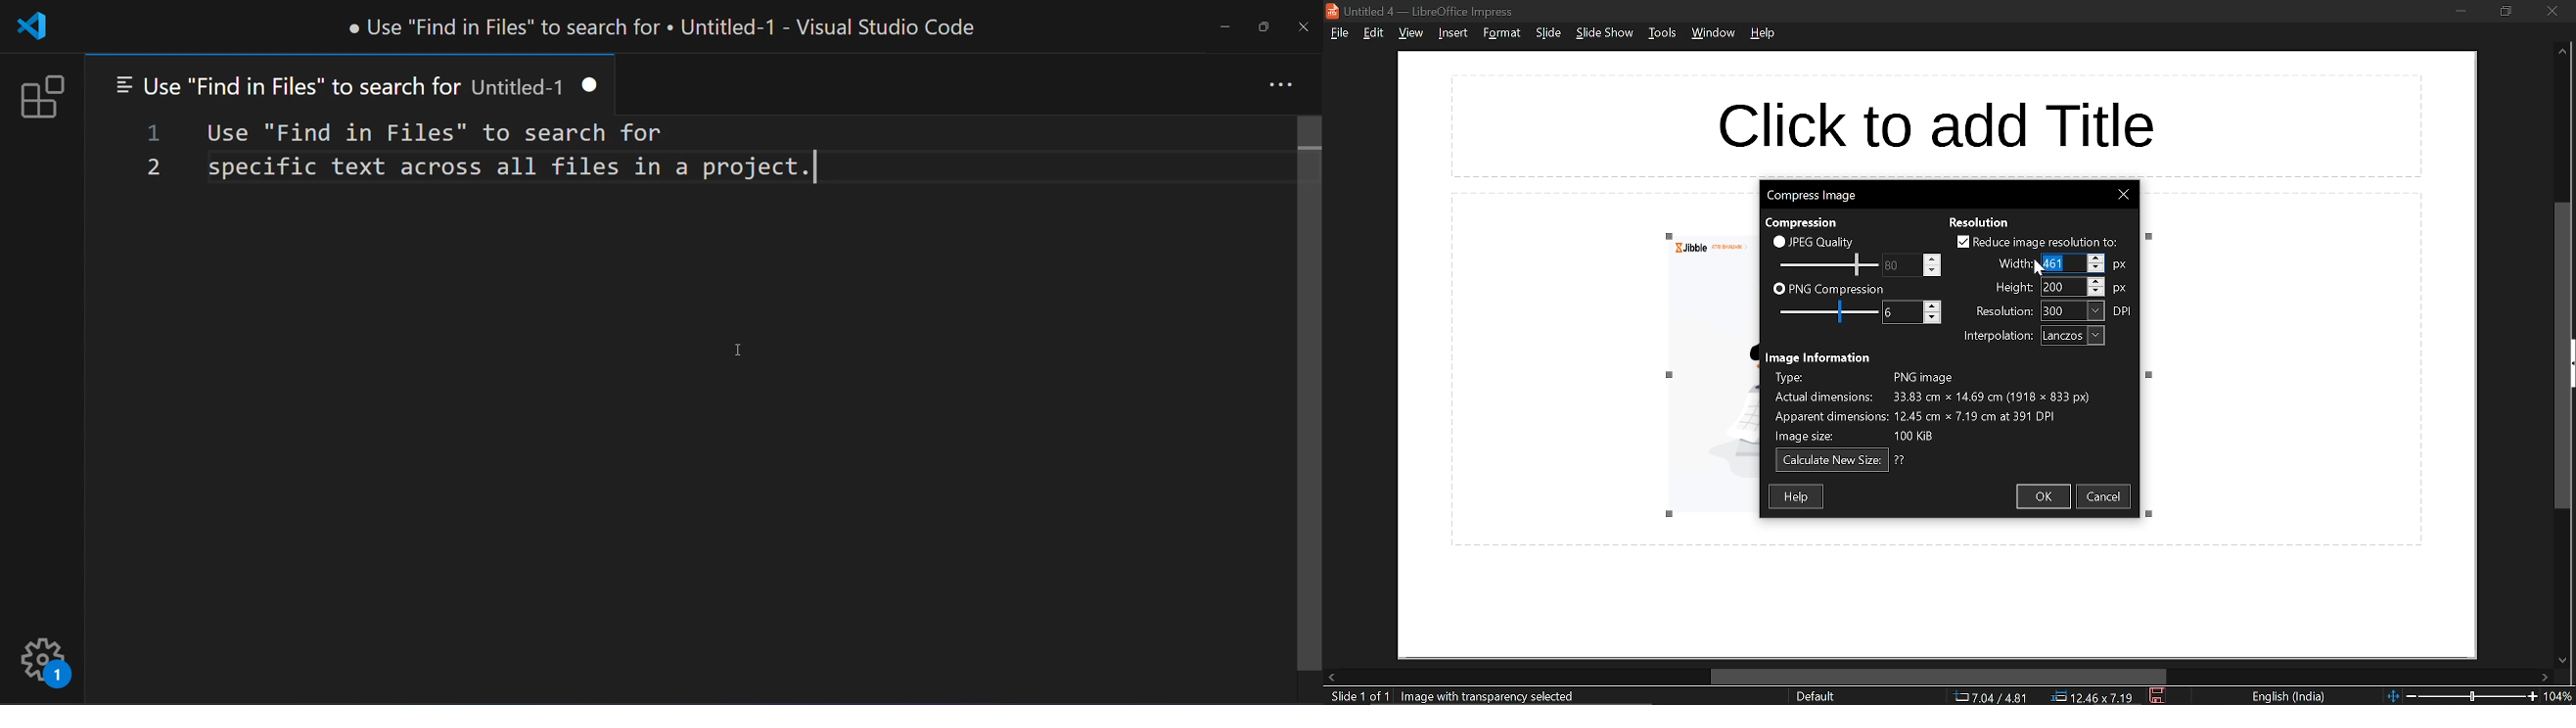 The height and width of the screenshot is (728, 2576). What do you see at coordinates (1818, 356) in the screenshot?
I see `text` at bounding box center [1818, 356].